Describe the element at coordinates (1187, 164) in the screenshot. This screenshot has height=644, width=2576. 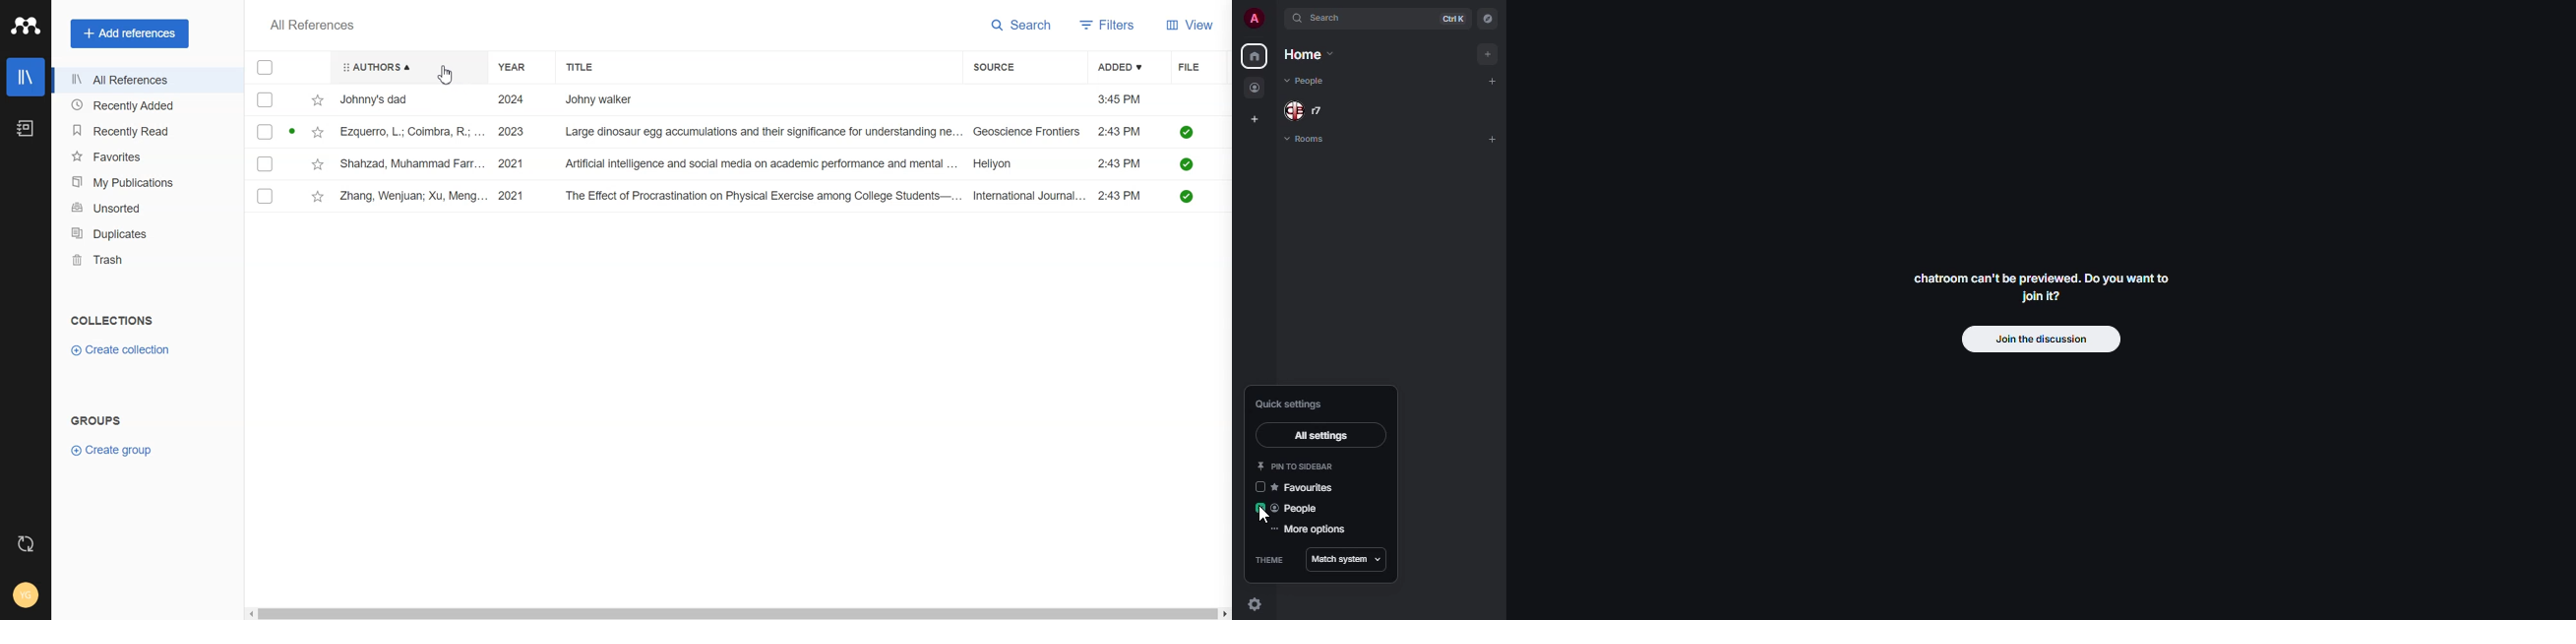
I see `download Check` at that location.